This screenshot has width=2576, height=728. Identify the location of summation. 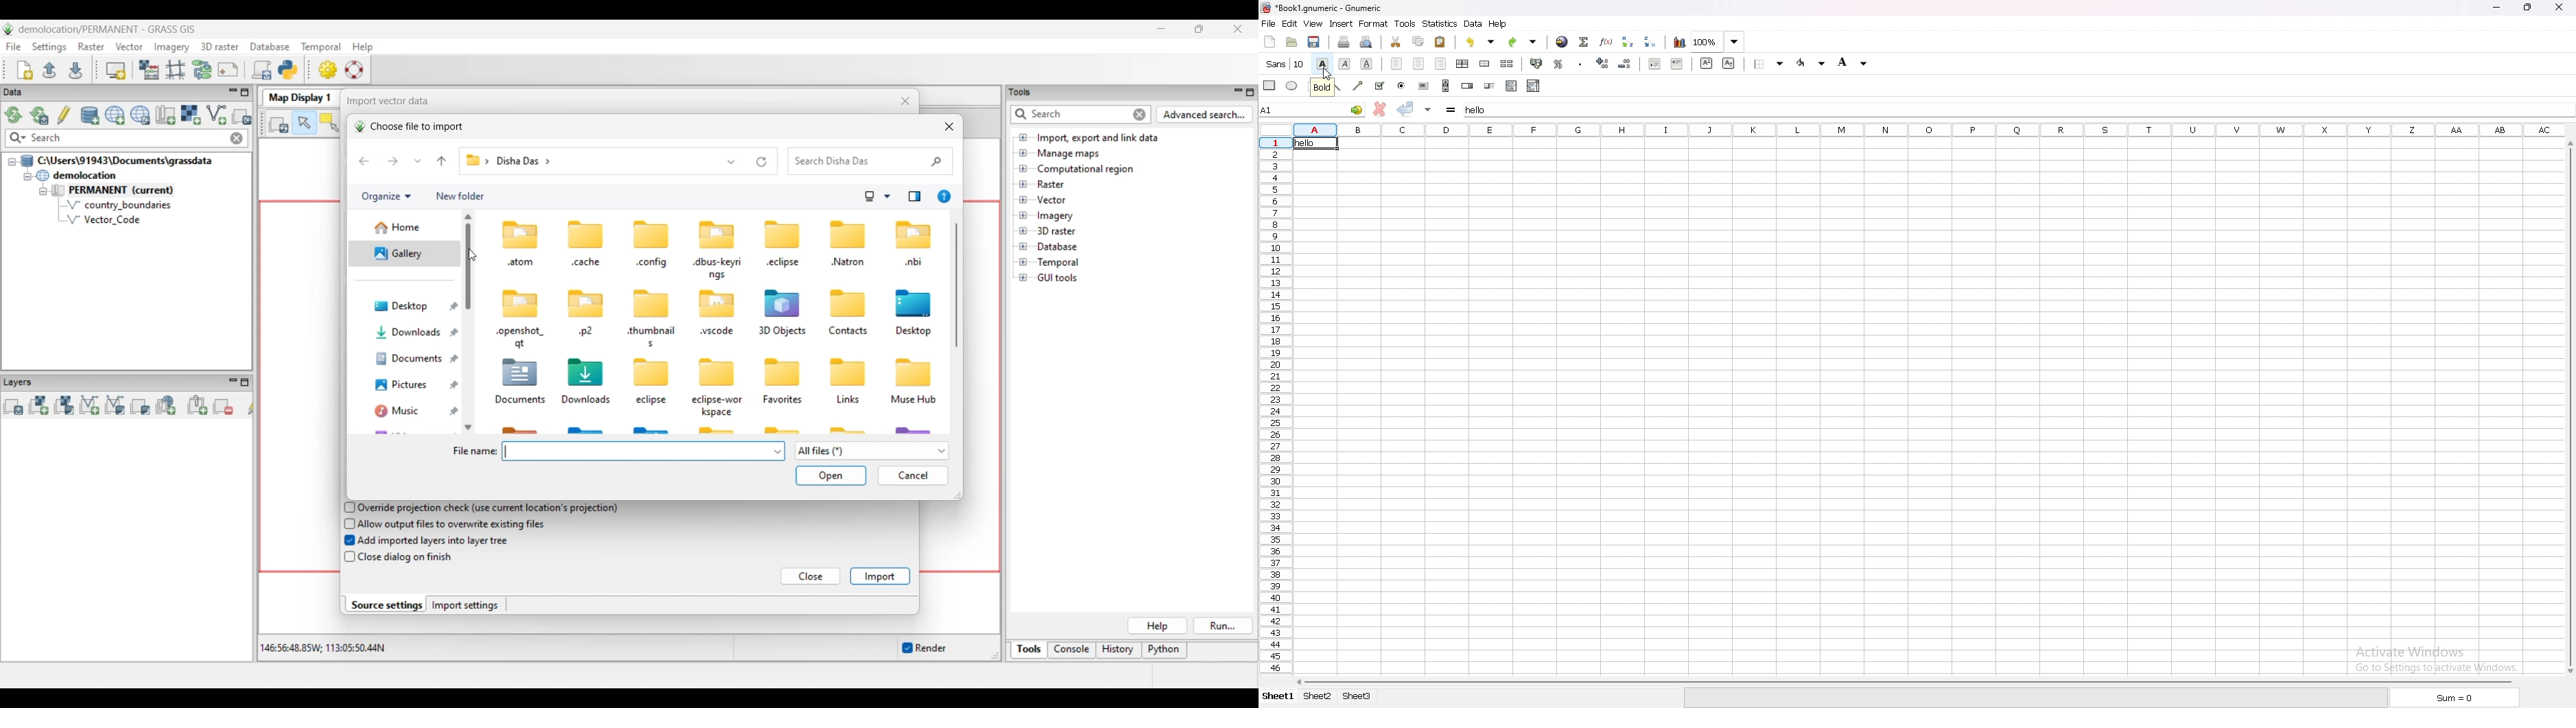
(1583, 42).